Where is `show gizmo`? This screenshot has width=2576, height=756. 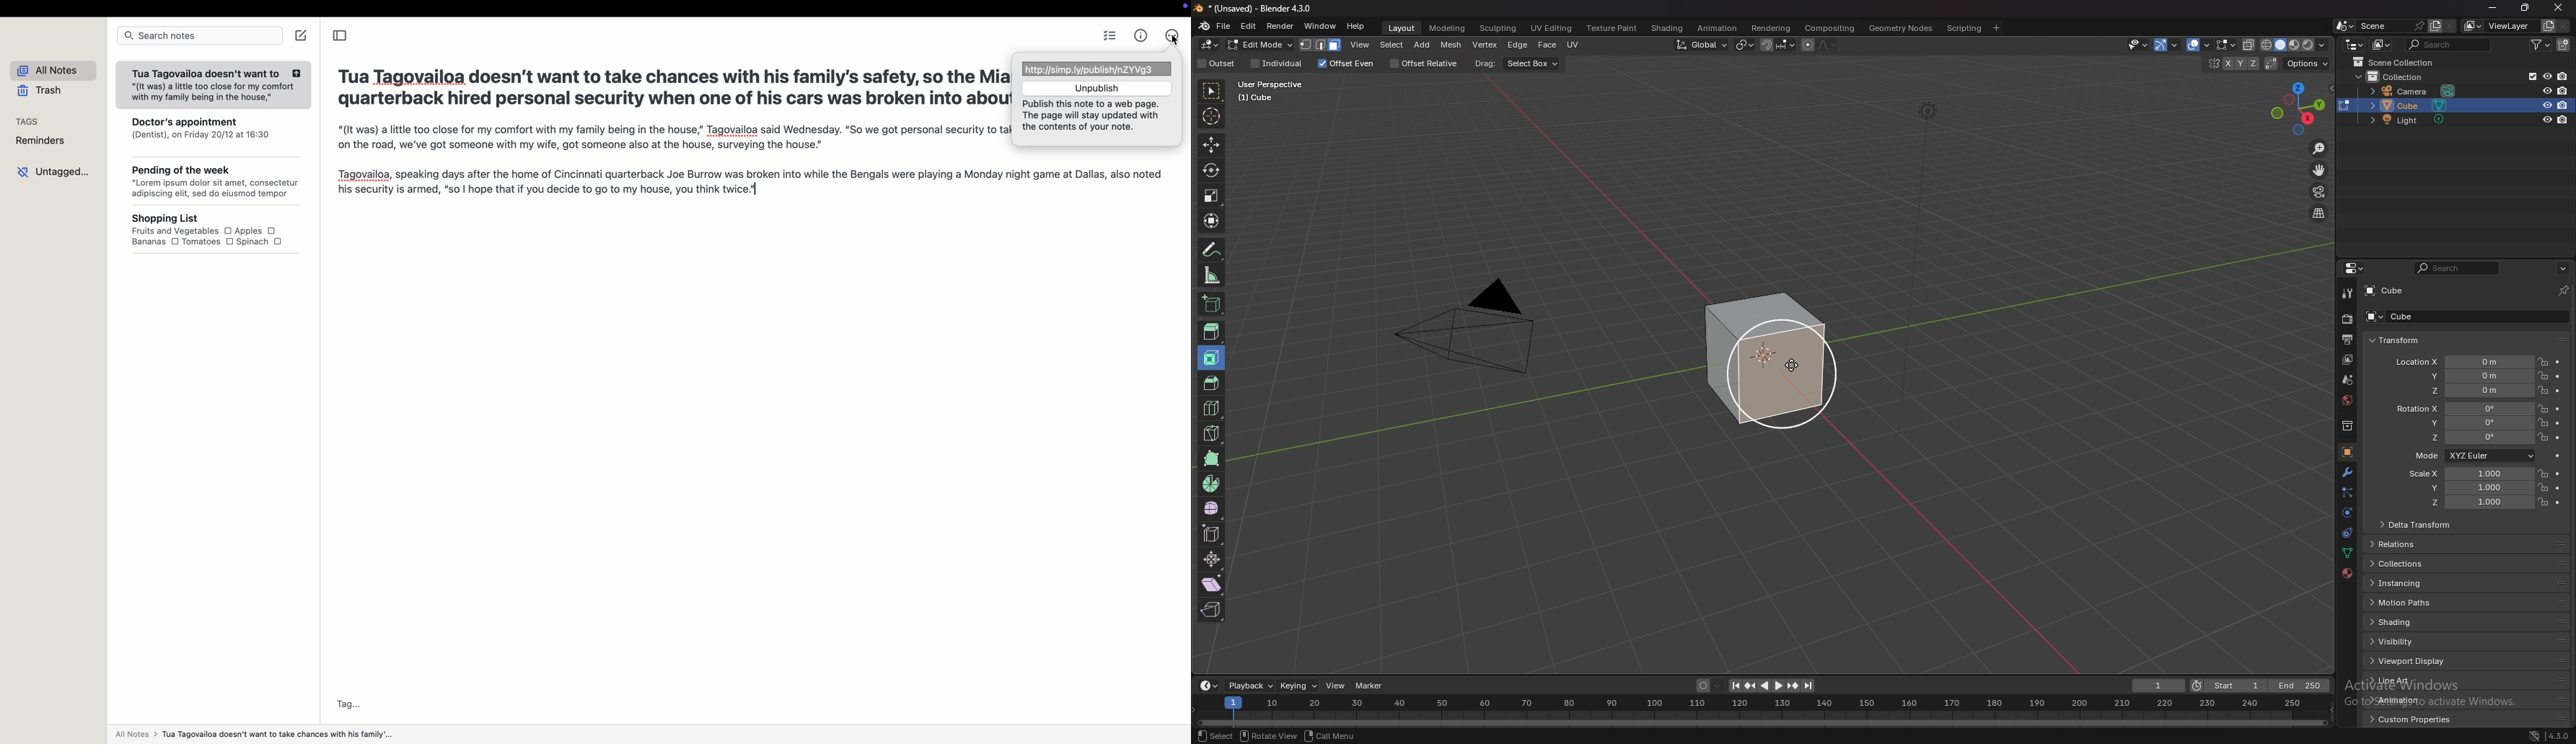 show gizmo is located at coordinates (2166, 45).